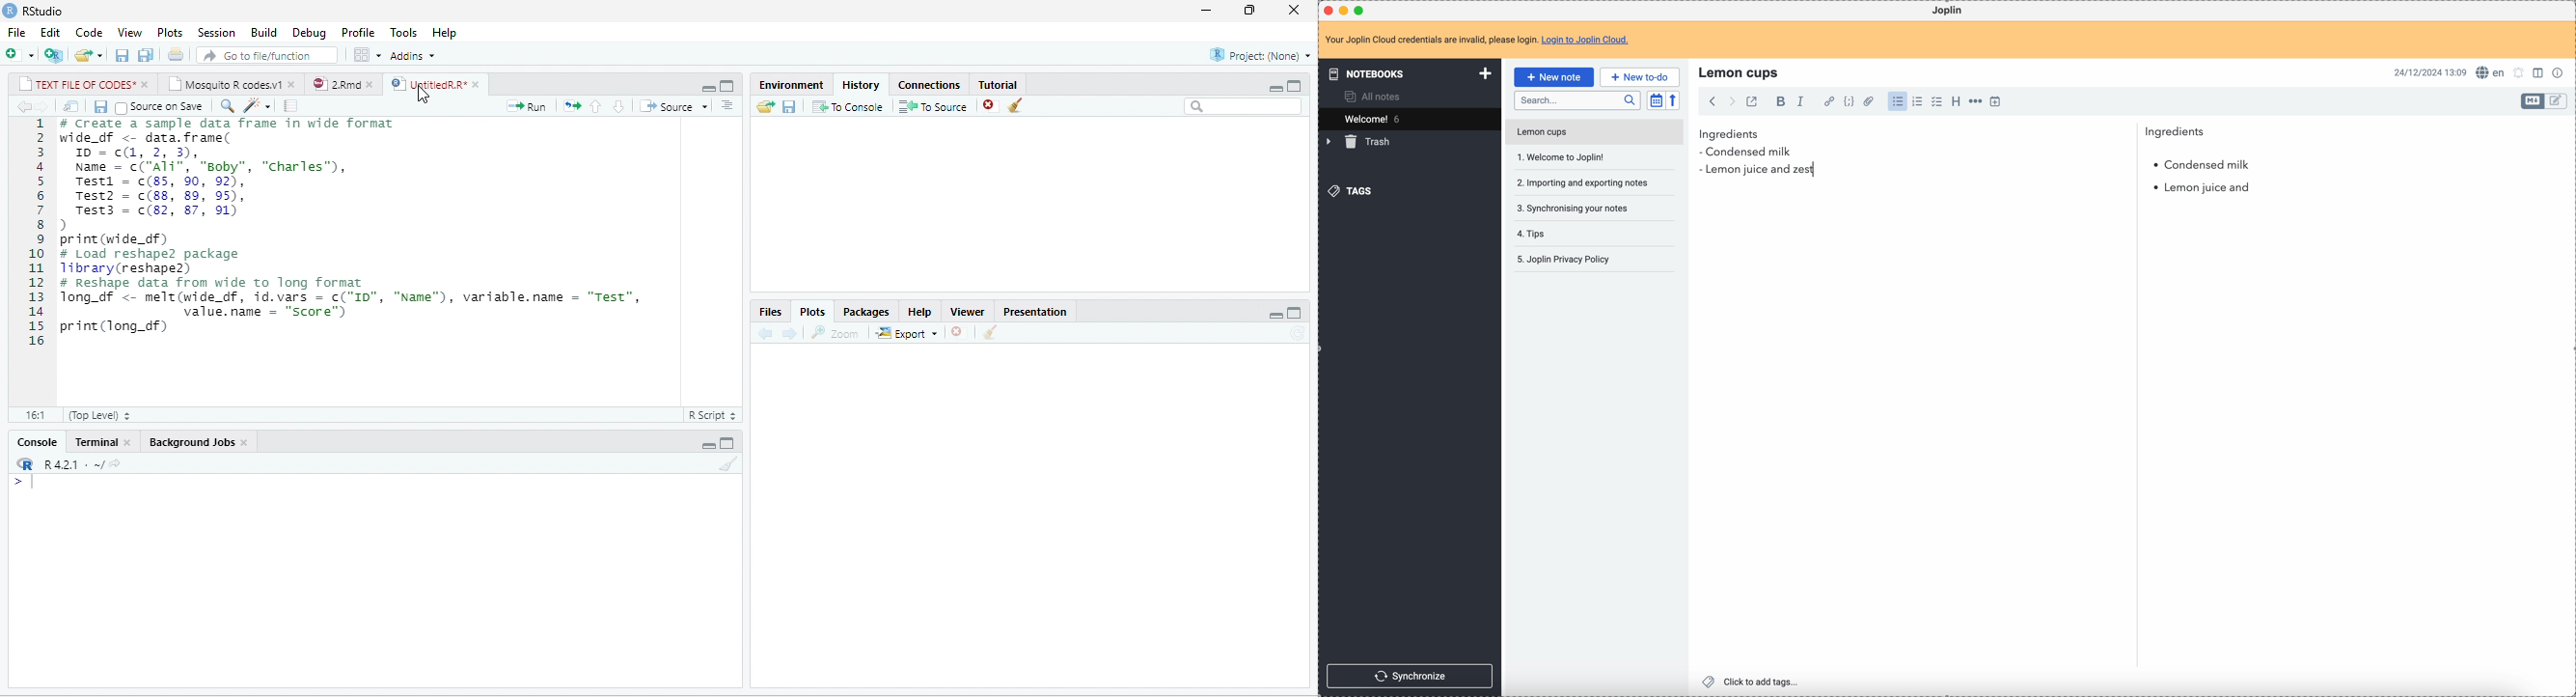 The height and width of the screenshot is (700, 2576). Describe the element at coordinates (1947, 11) in the screenshot. I see `Joplin` at that location.